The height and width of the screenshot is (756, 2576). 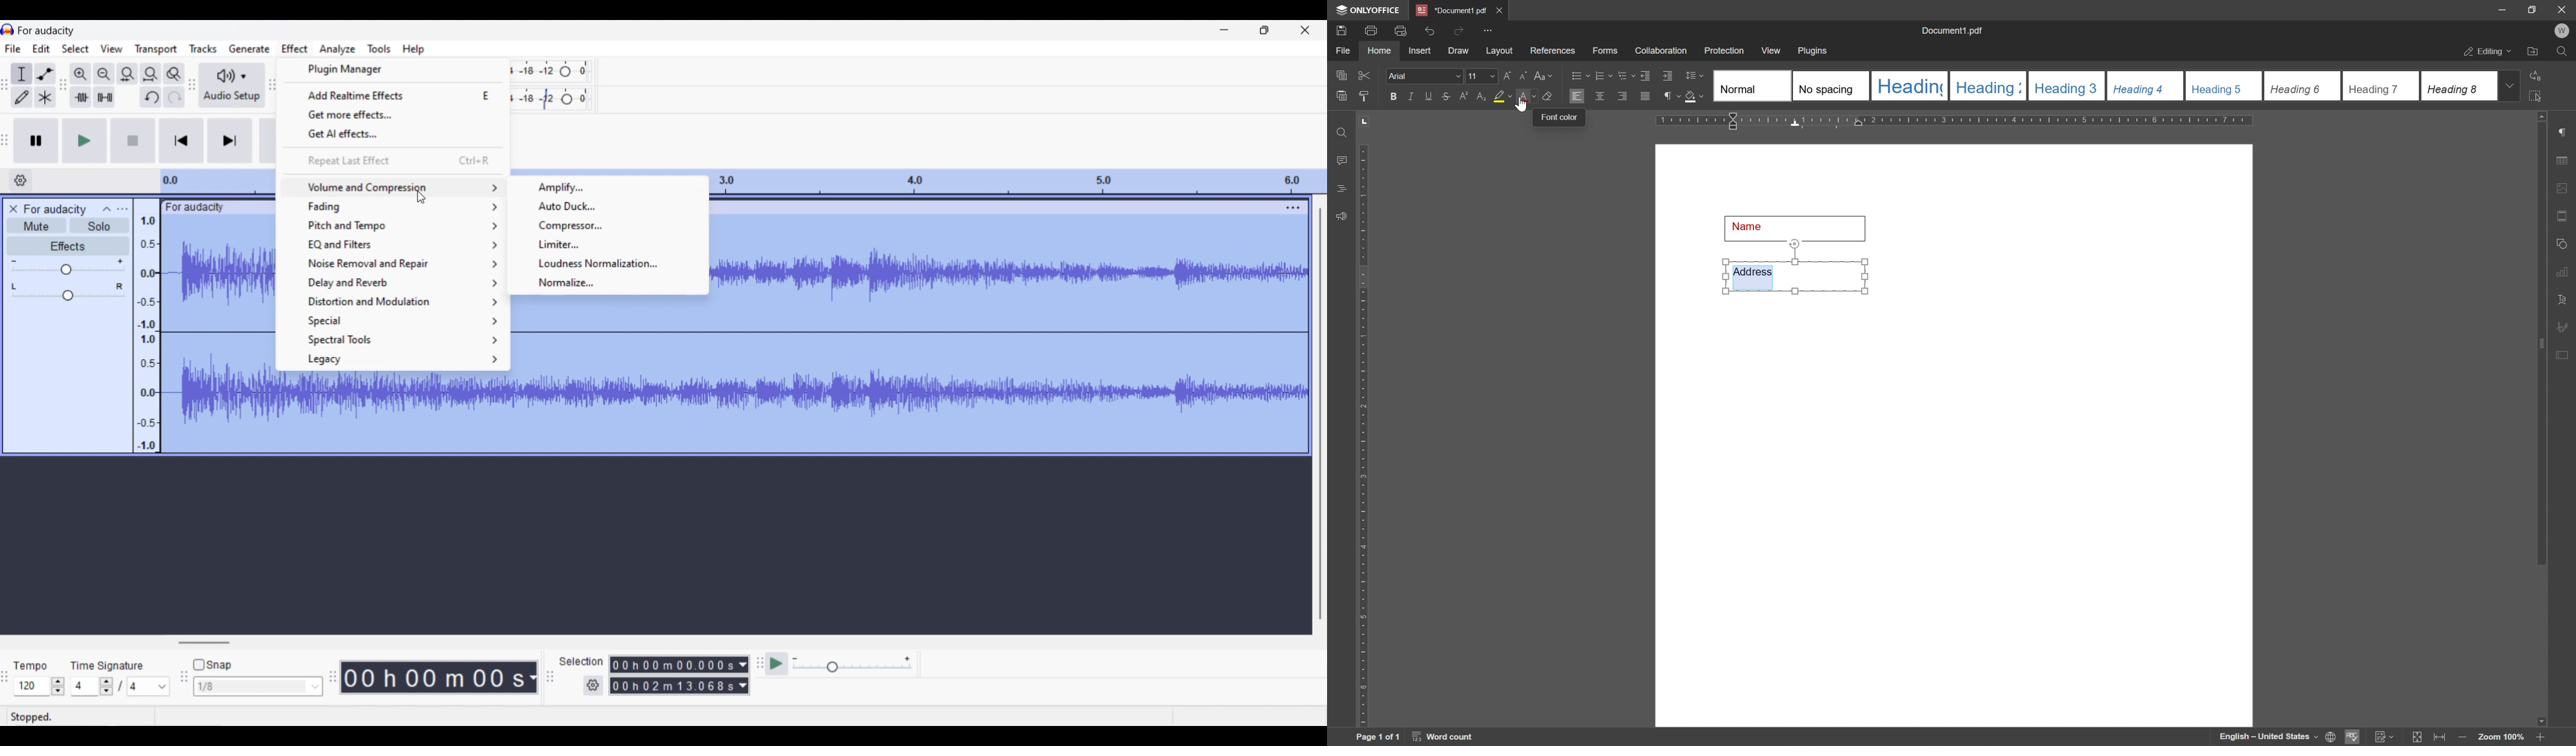 I want to click on zoom 100%, so click(x=2500, y=736).